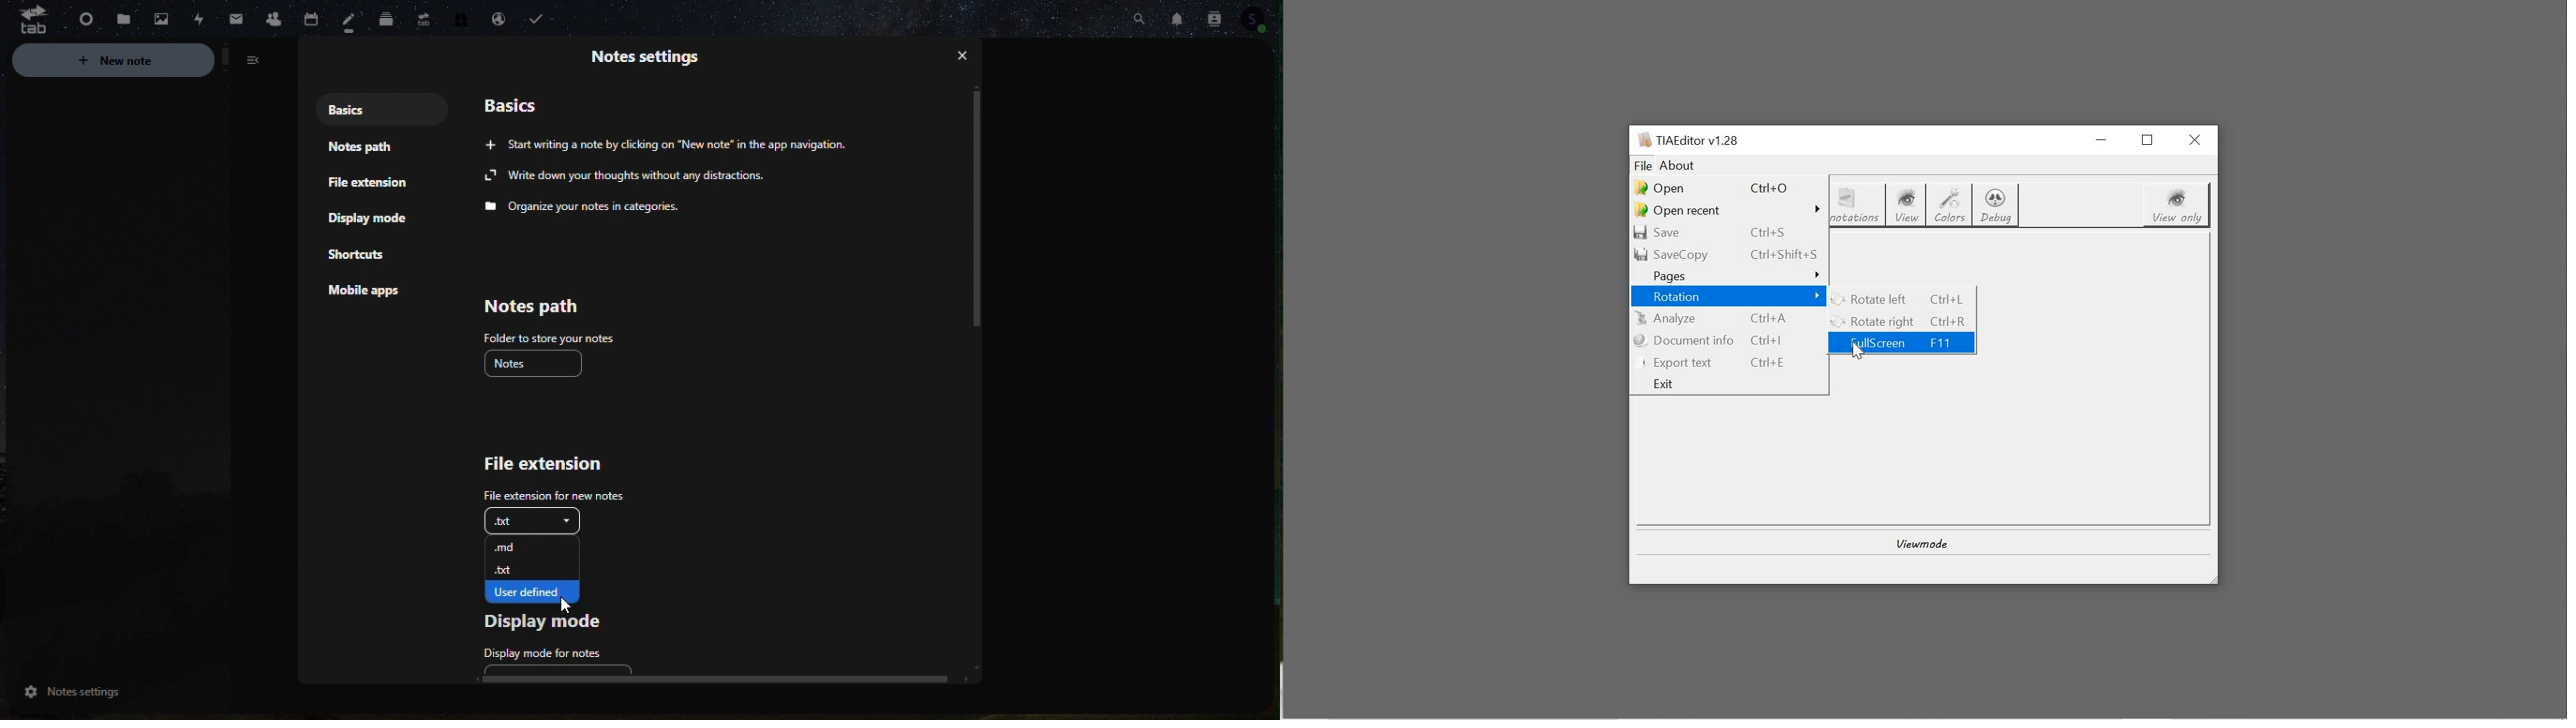  I want to click on Display mode, so click(546, 638).